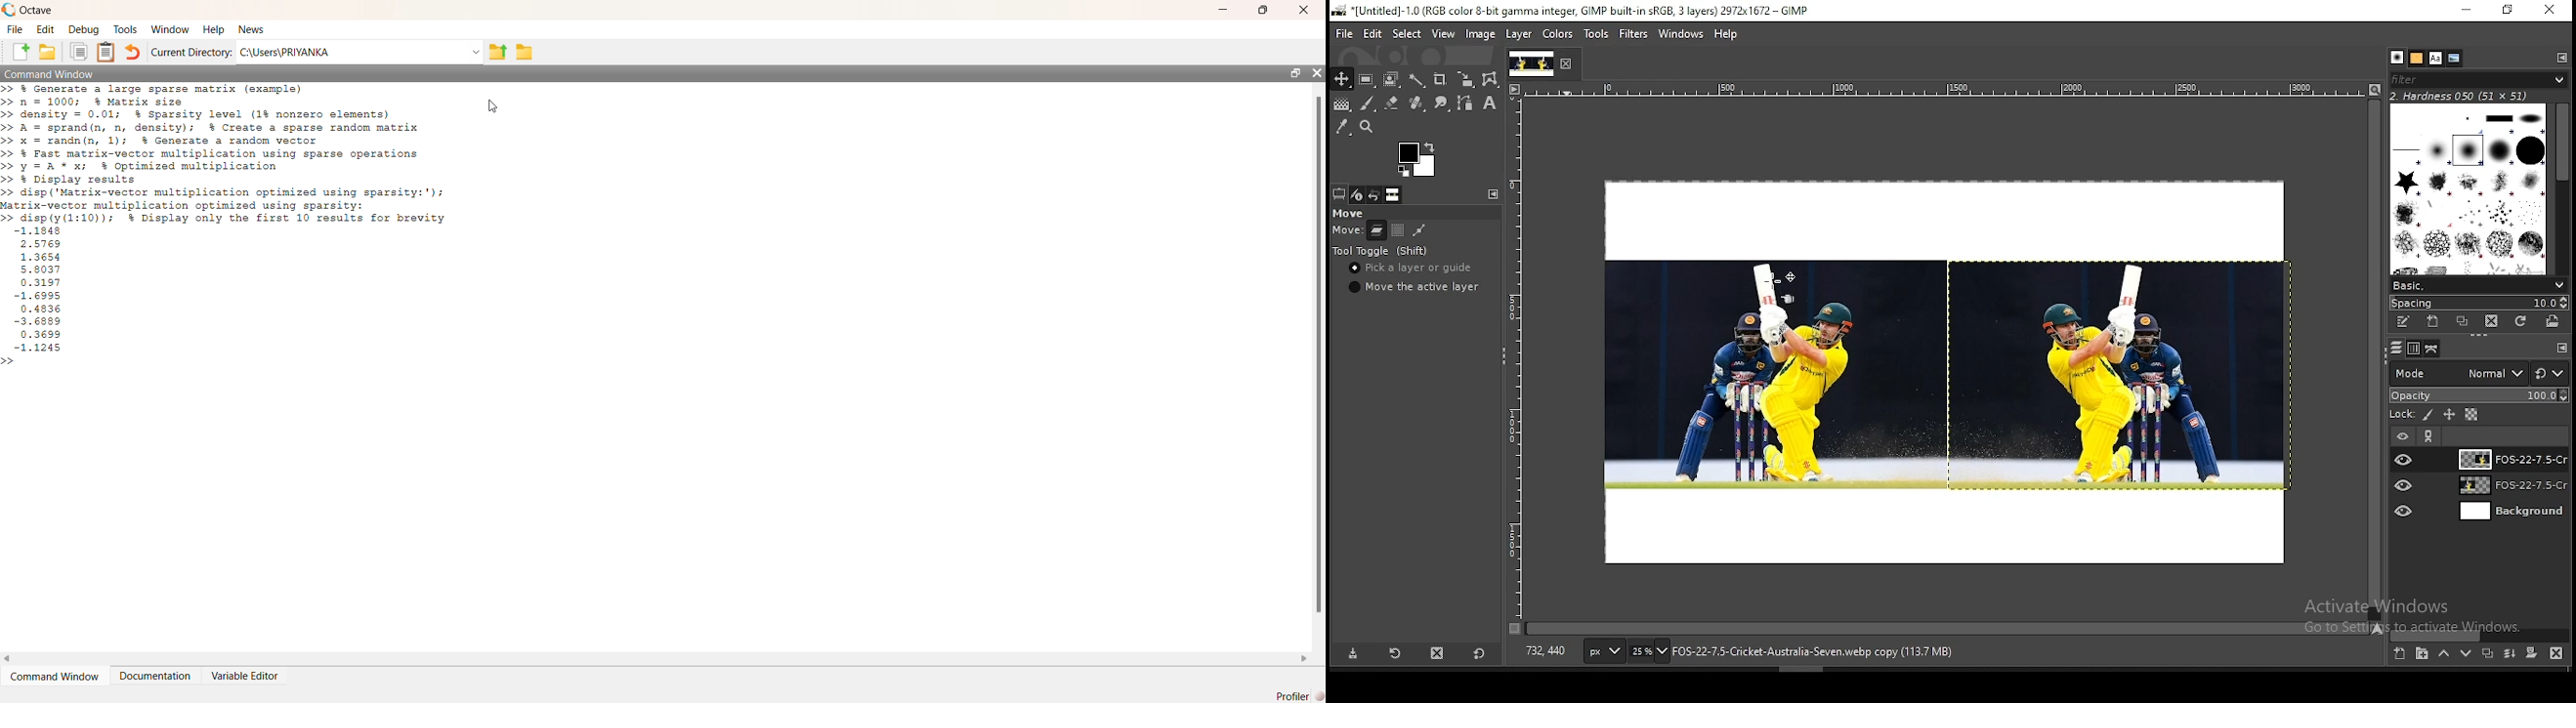  I want to click on code to generate large sparse matrix, so click(220, 127).